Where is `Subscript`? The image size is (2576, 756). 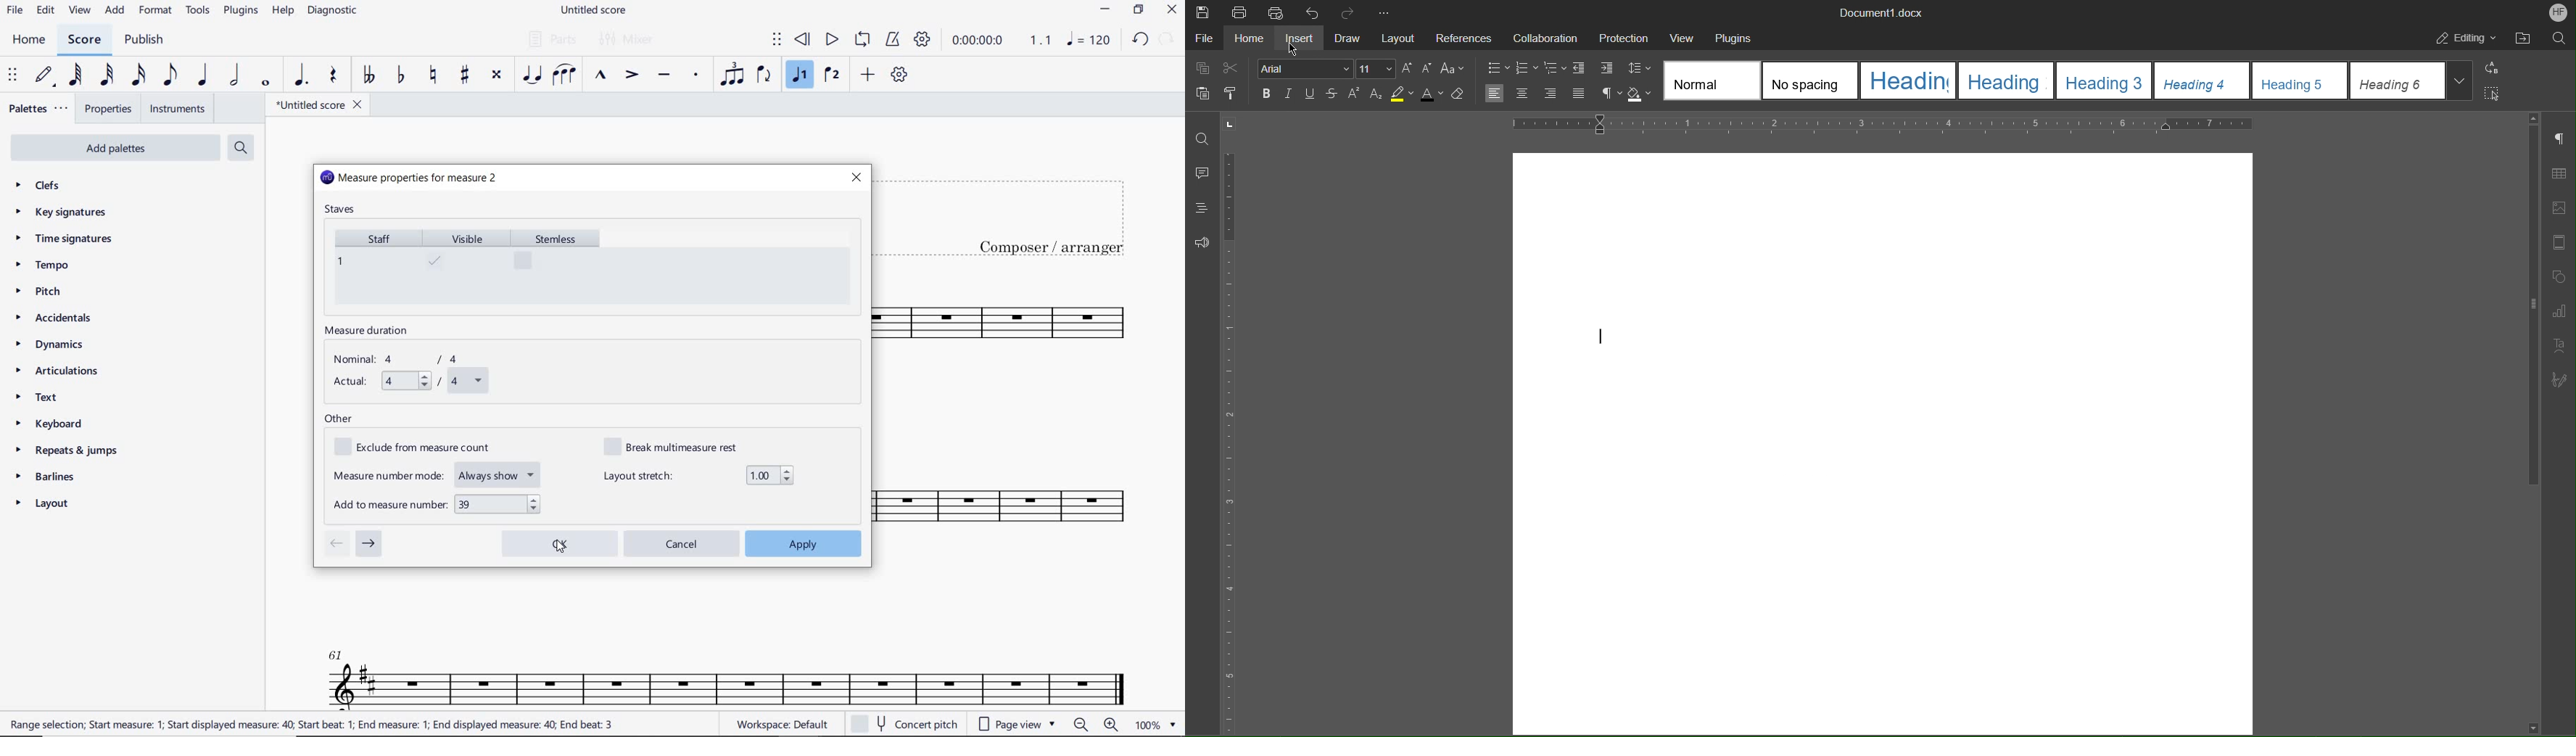 Subscript is located at coordinates (1376, 94).